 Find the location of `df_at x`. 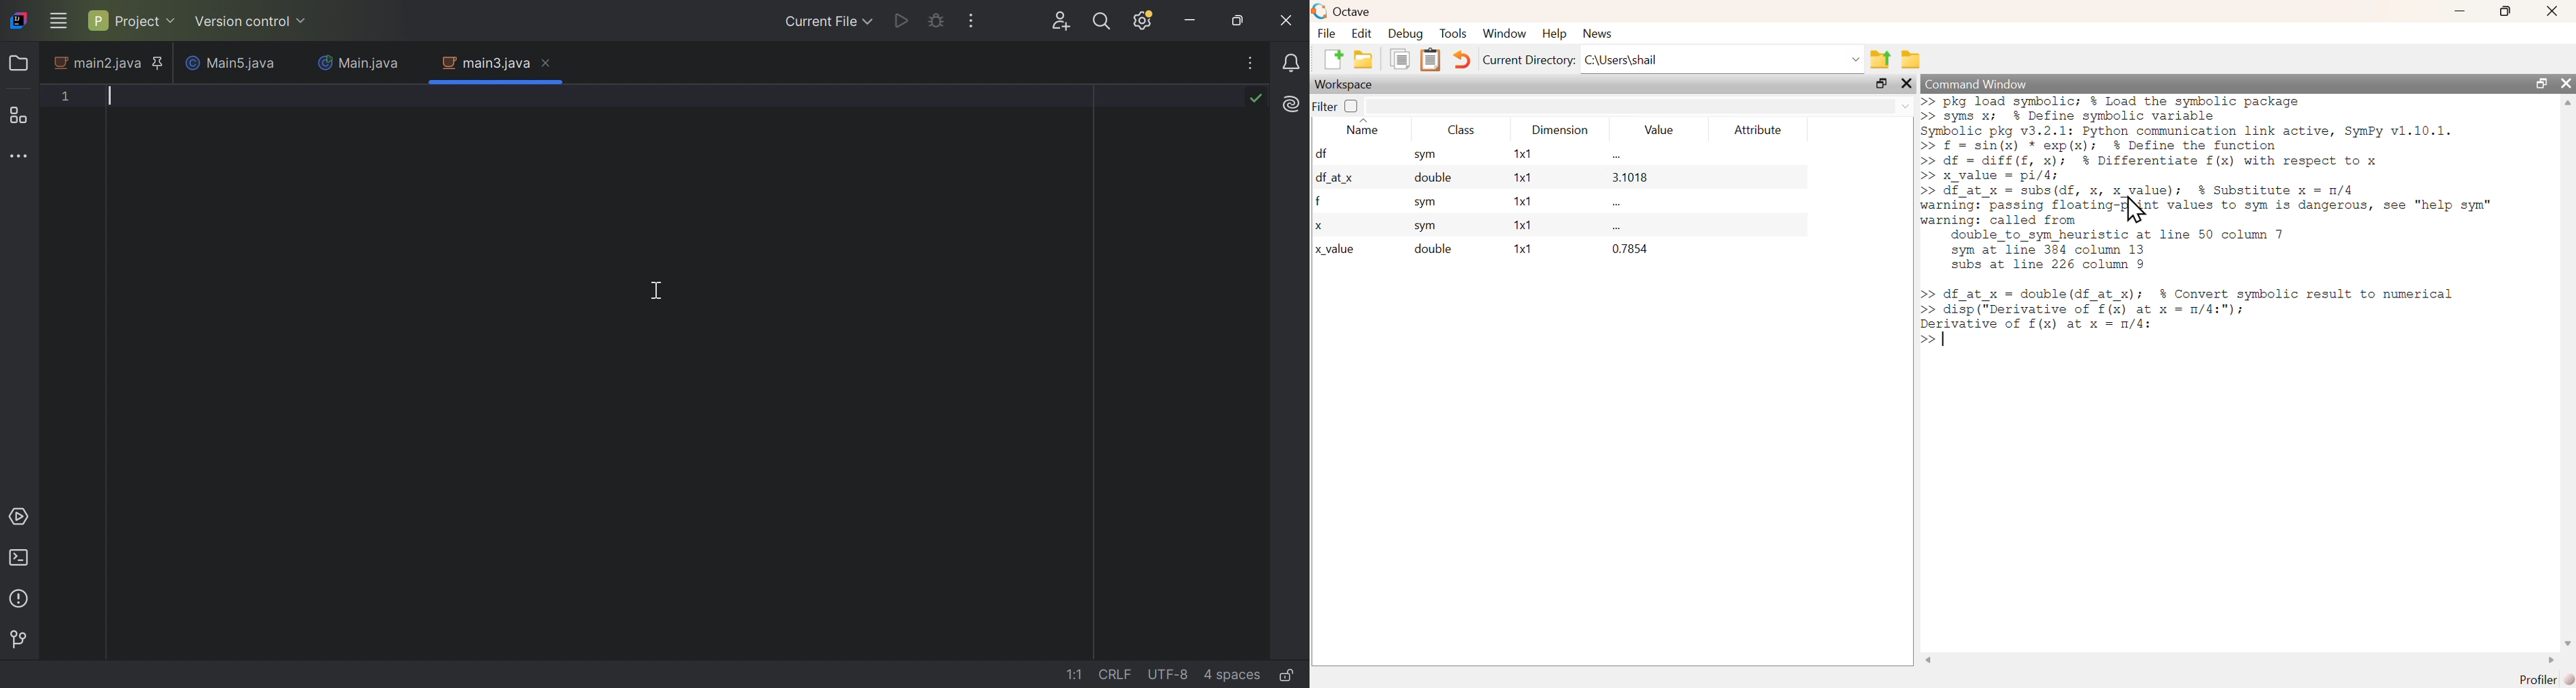

df_at x is located at coordinates (1335, 180).